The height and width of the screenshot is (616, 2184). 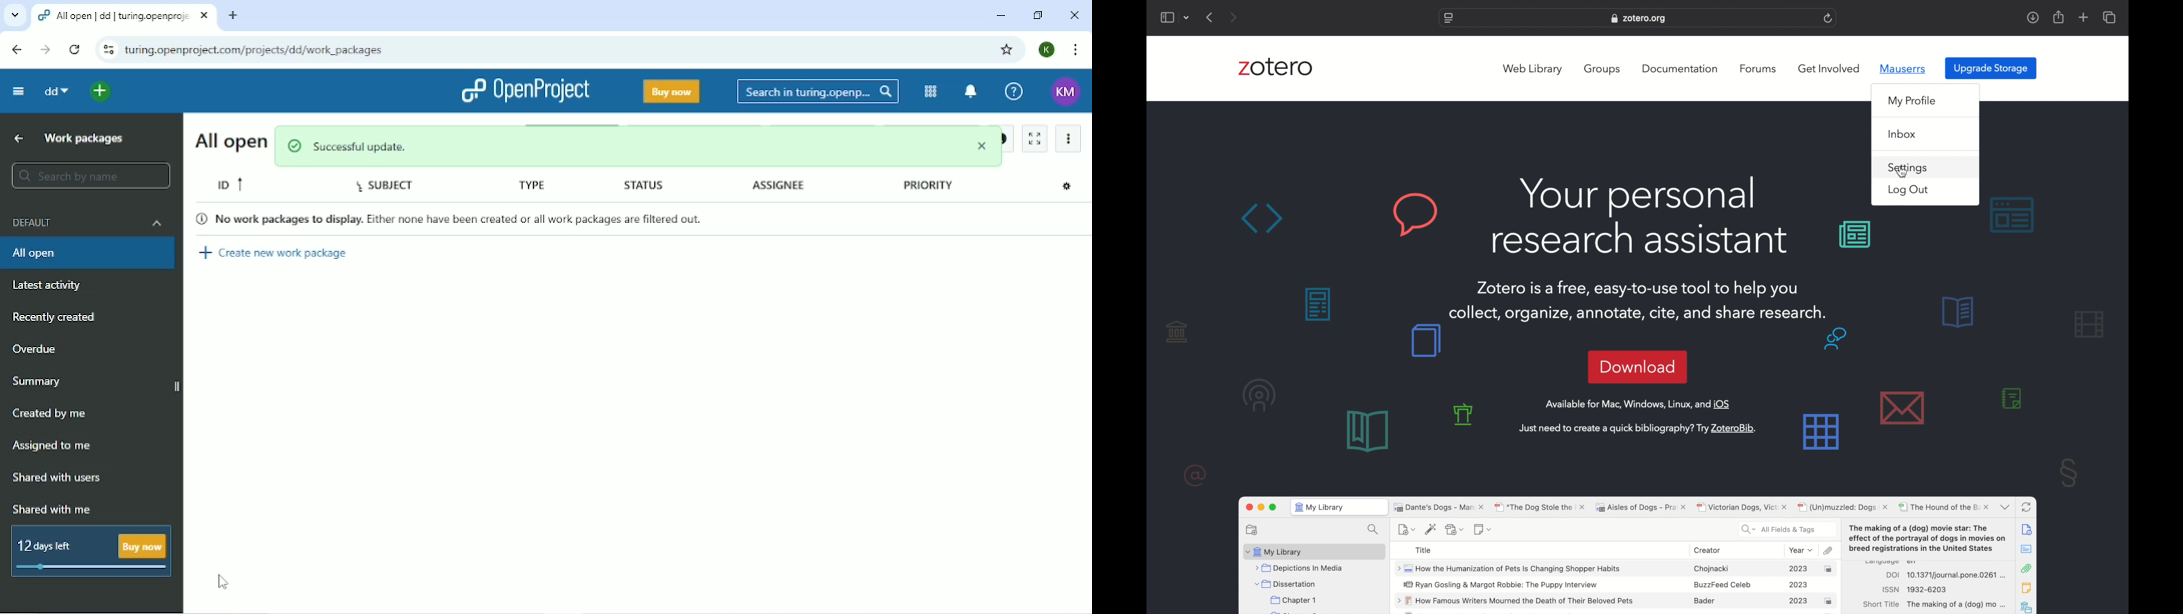 I want to click on documentation, so click(x=1681, y=68).